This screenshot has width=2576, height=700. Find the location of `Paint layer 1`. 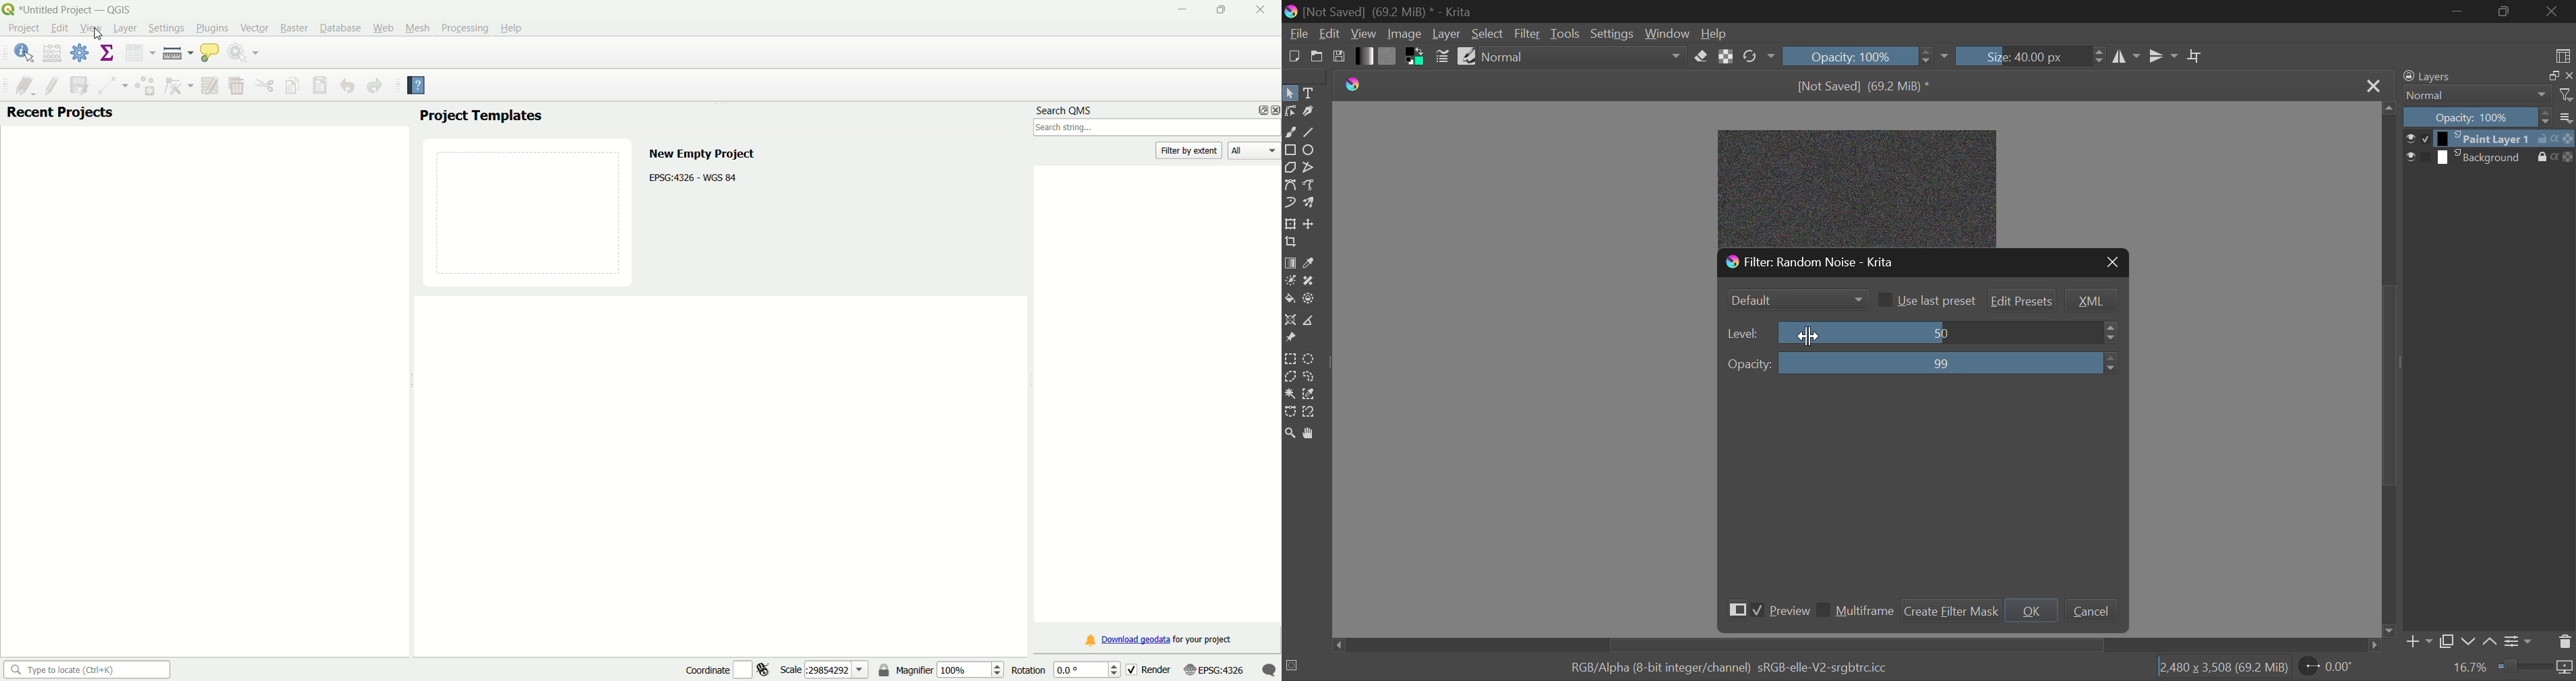

Paint layer 1 is located at coordinates (2481, 139).